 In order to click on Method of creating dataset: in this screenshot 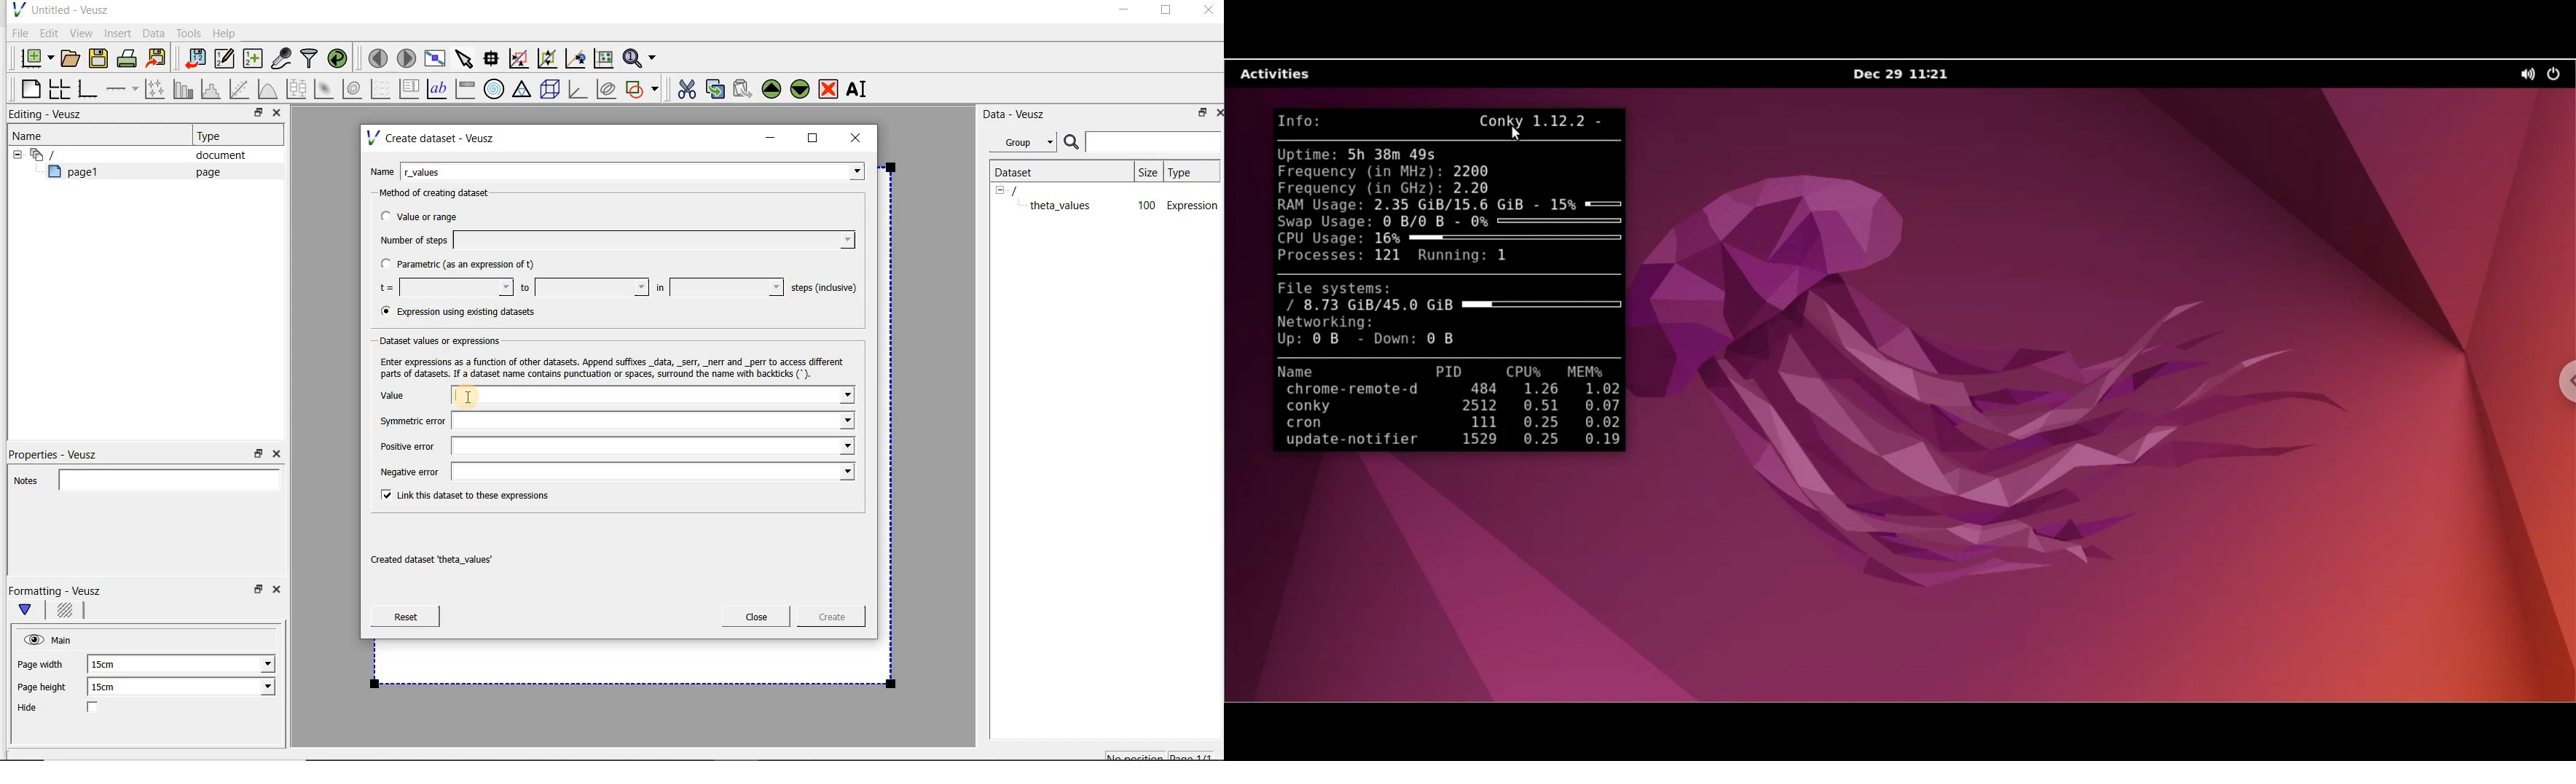, I will do `click(445, 193)`.